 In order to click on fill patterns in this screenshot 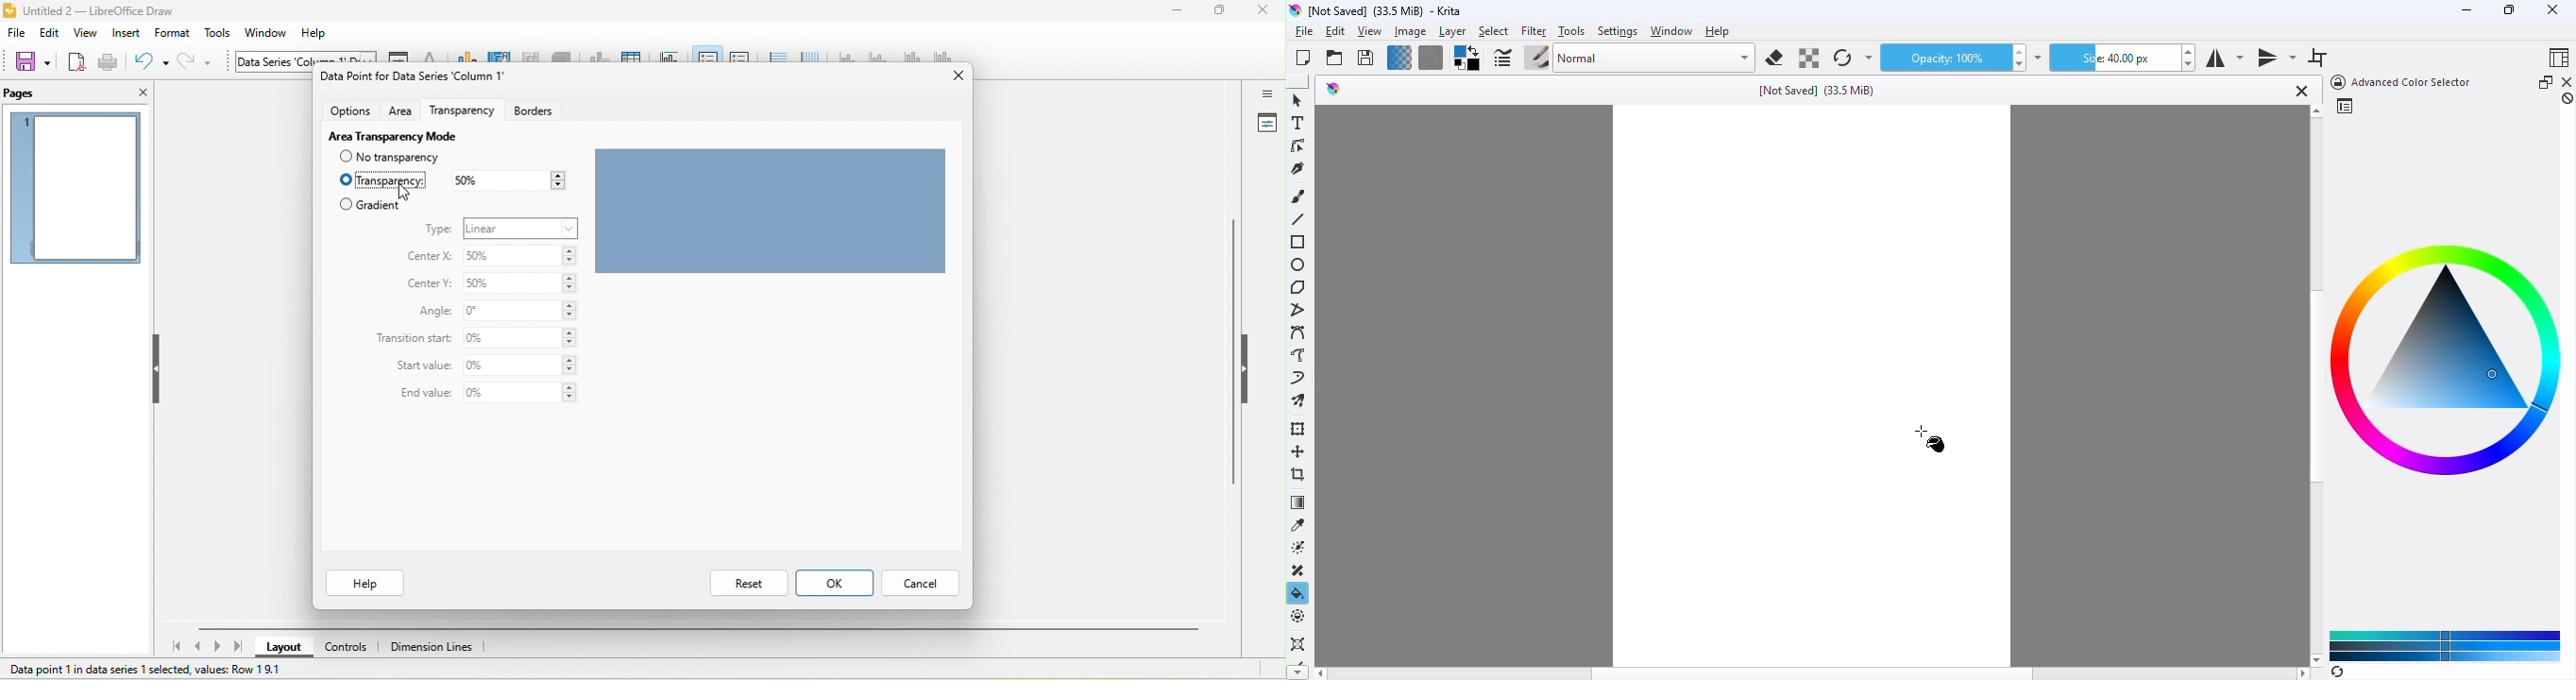, I will do `click(1432, 58)`.